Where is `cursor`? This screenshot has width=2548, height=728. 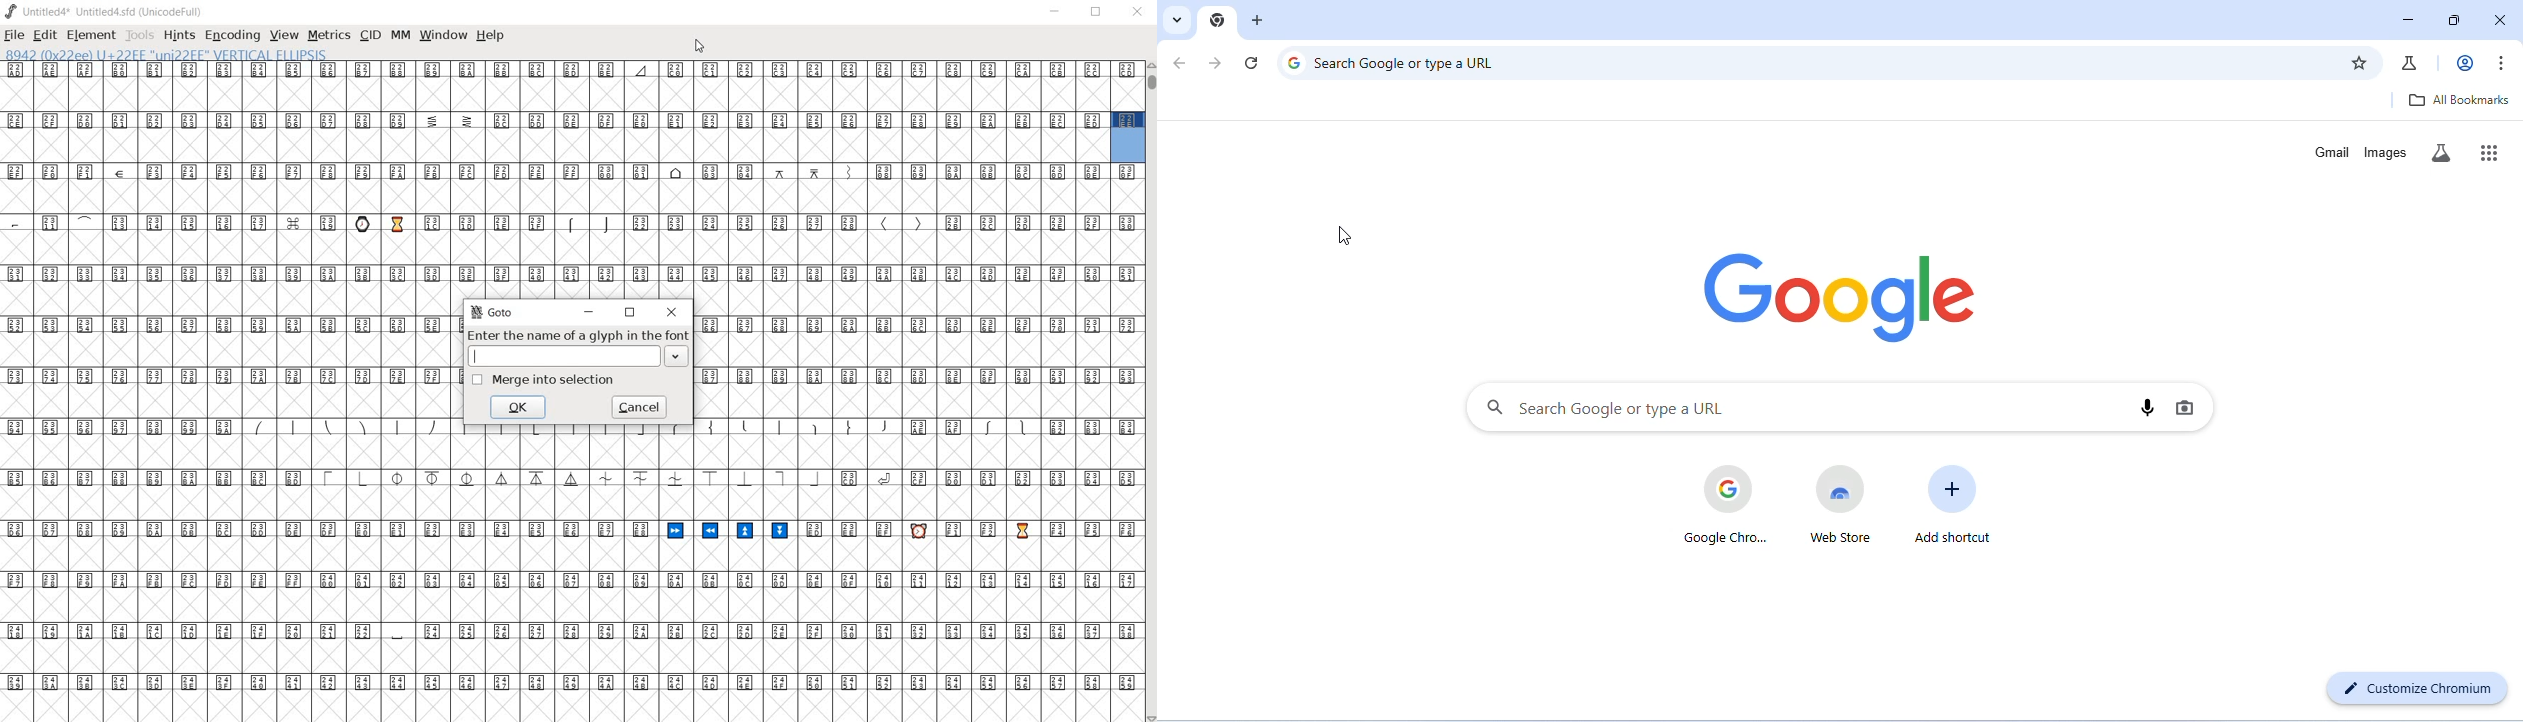 cursor is located at coordinates (1347, 236).